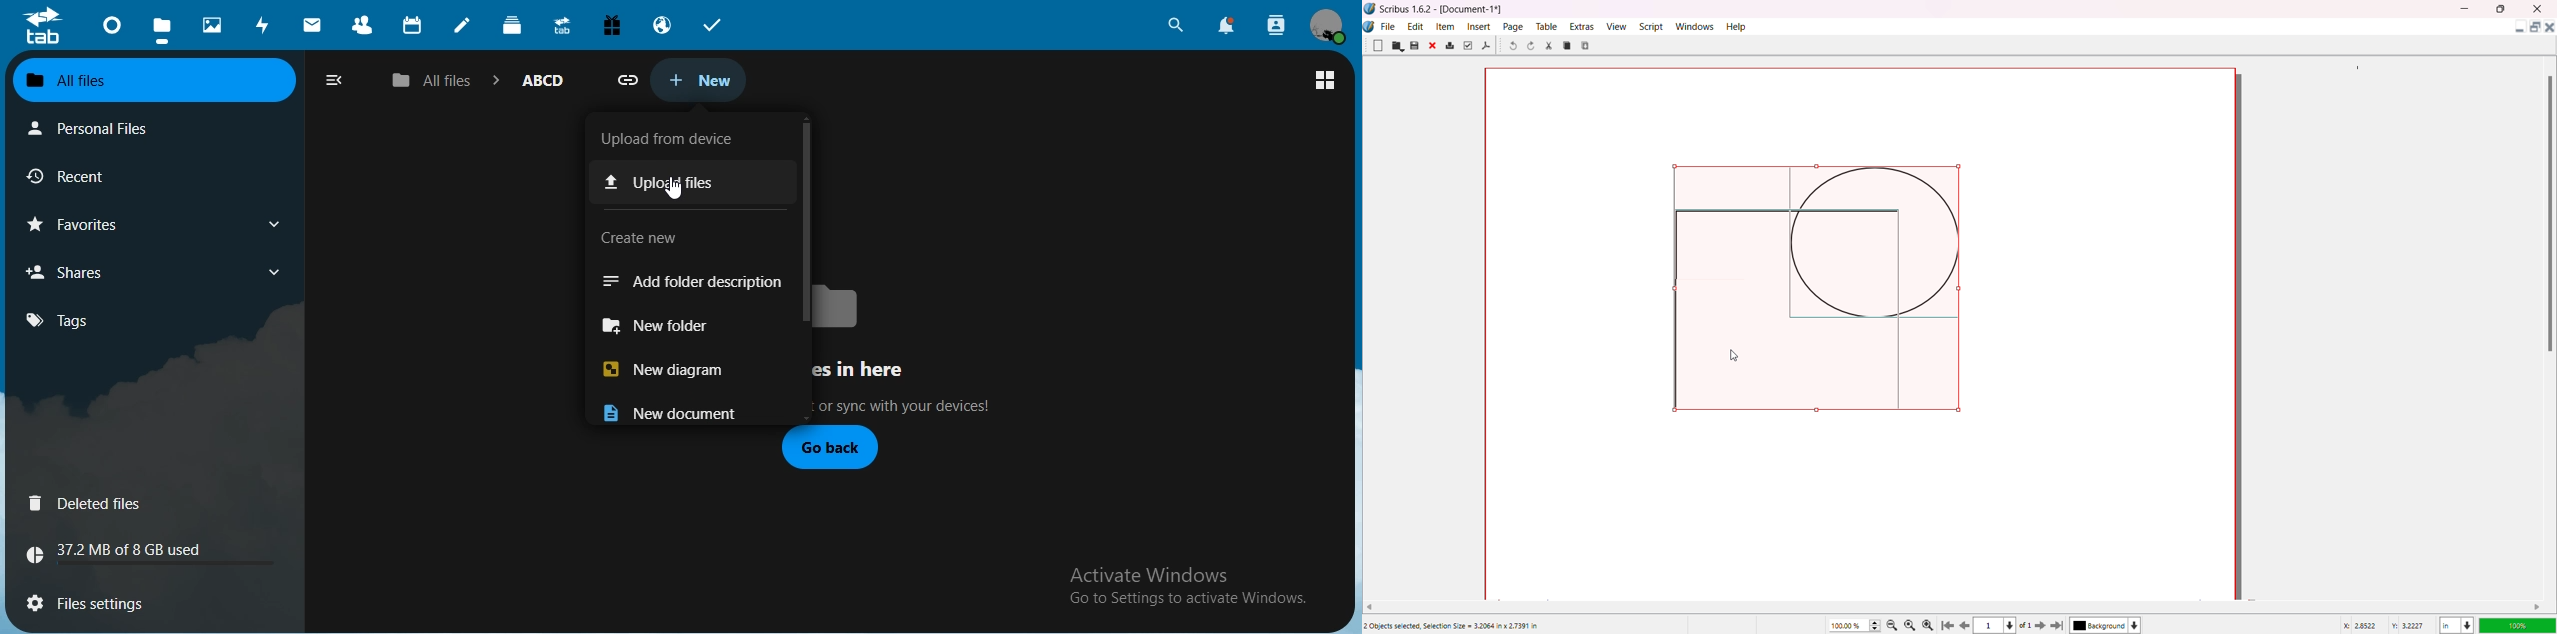 The width and height of the screenshot is (2576, 644). Describe the element at coordinates (1913, 624) in the screenshot. I see `Zoom to 100` at that location.